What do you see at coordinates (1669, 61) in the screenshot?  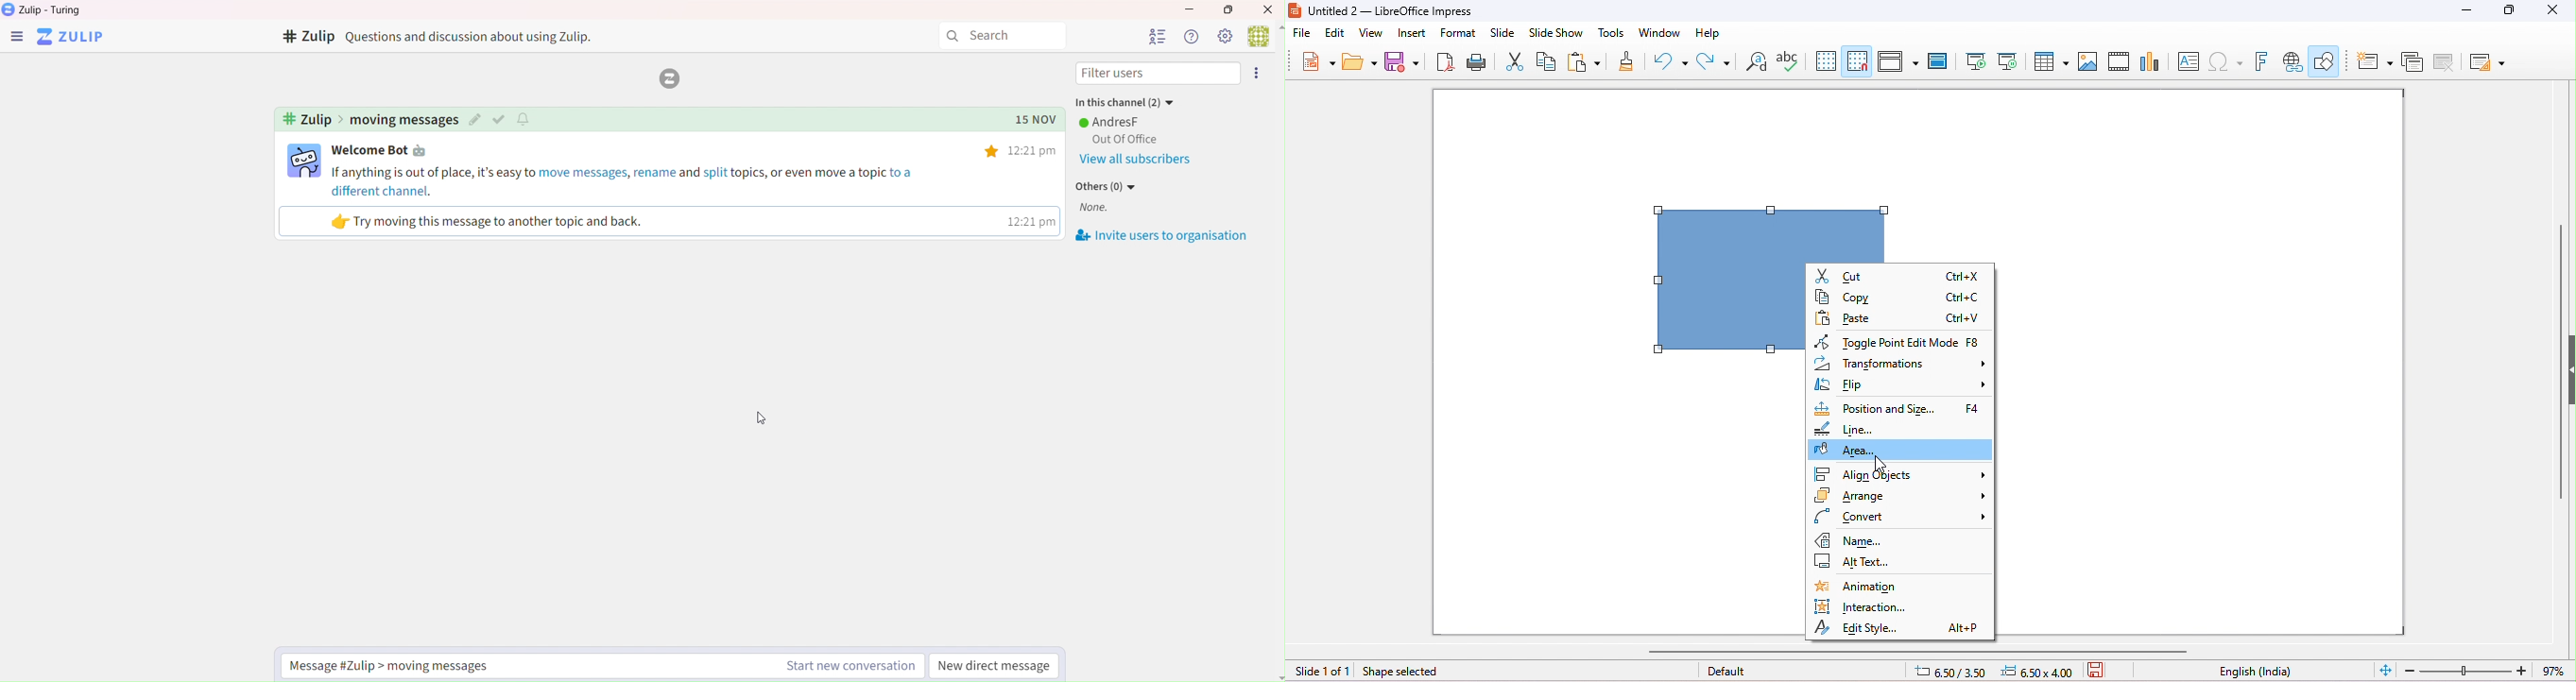 I see `undo` at bounding box center [1669, 61].